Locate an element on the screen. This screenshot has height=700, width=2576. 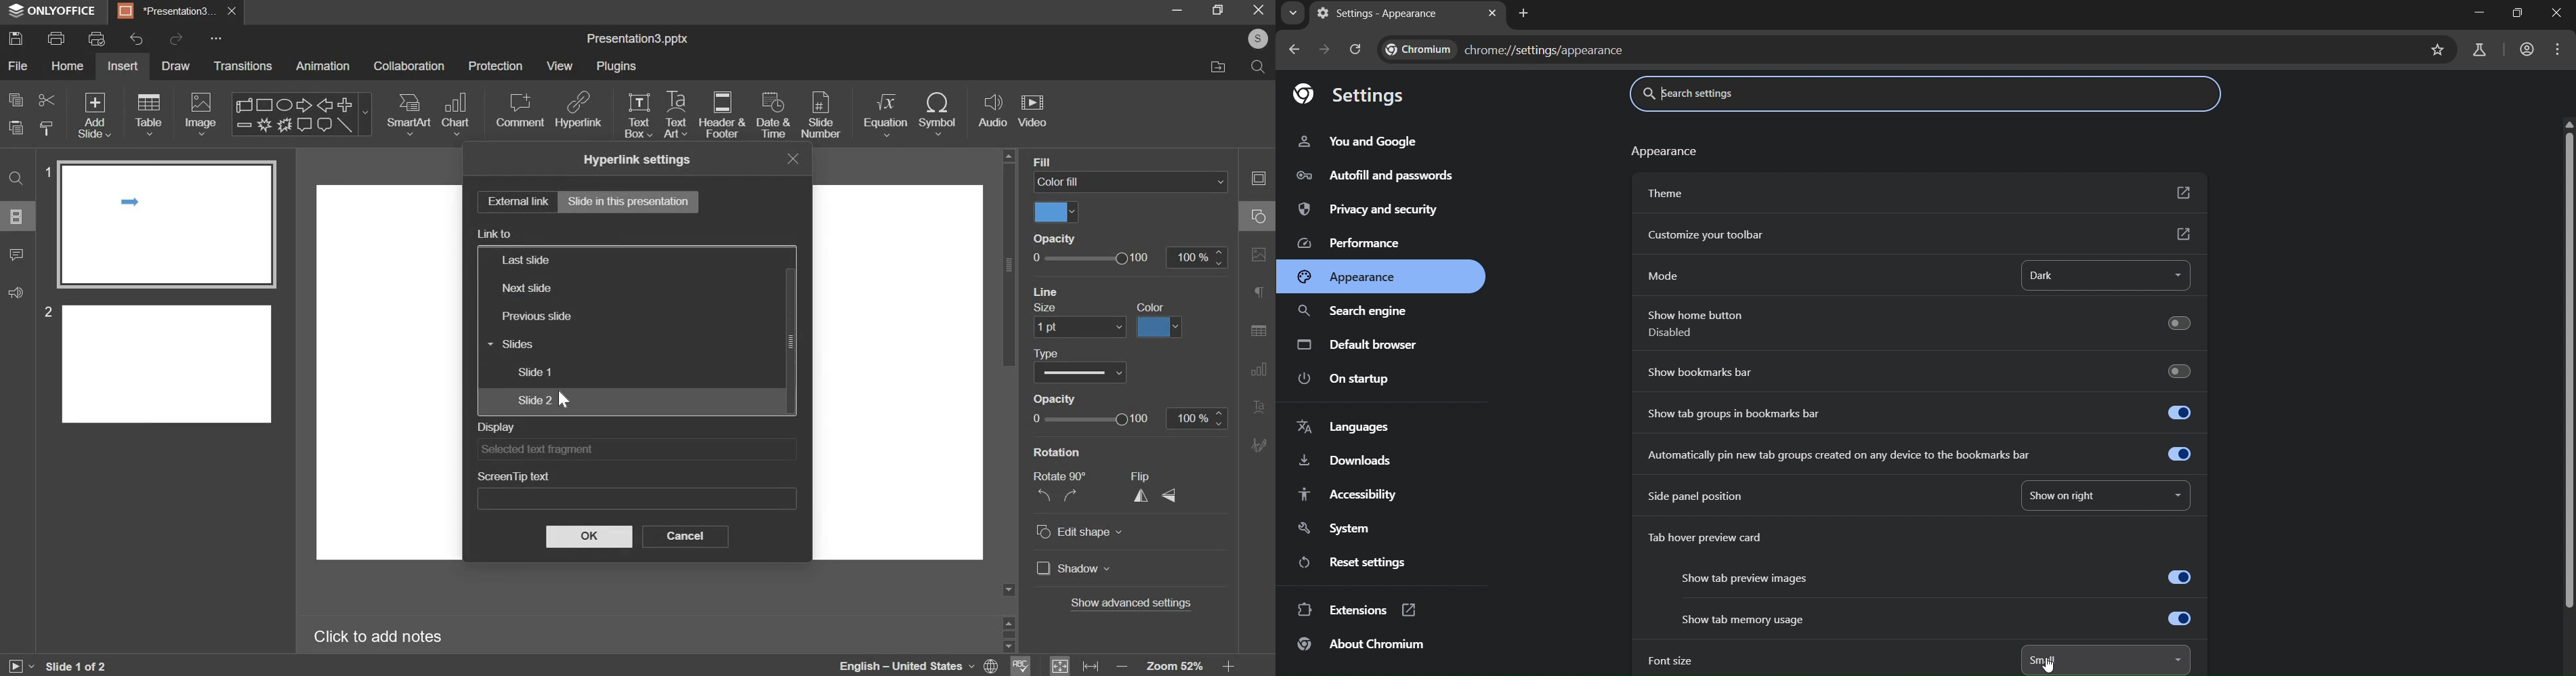
Scroll down is located at coordinates (1009, 590).